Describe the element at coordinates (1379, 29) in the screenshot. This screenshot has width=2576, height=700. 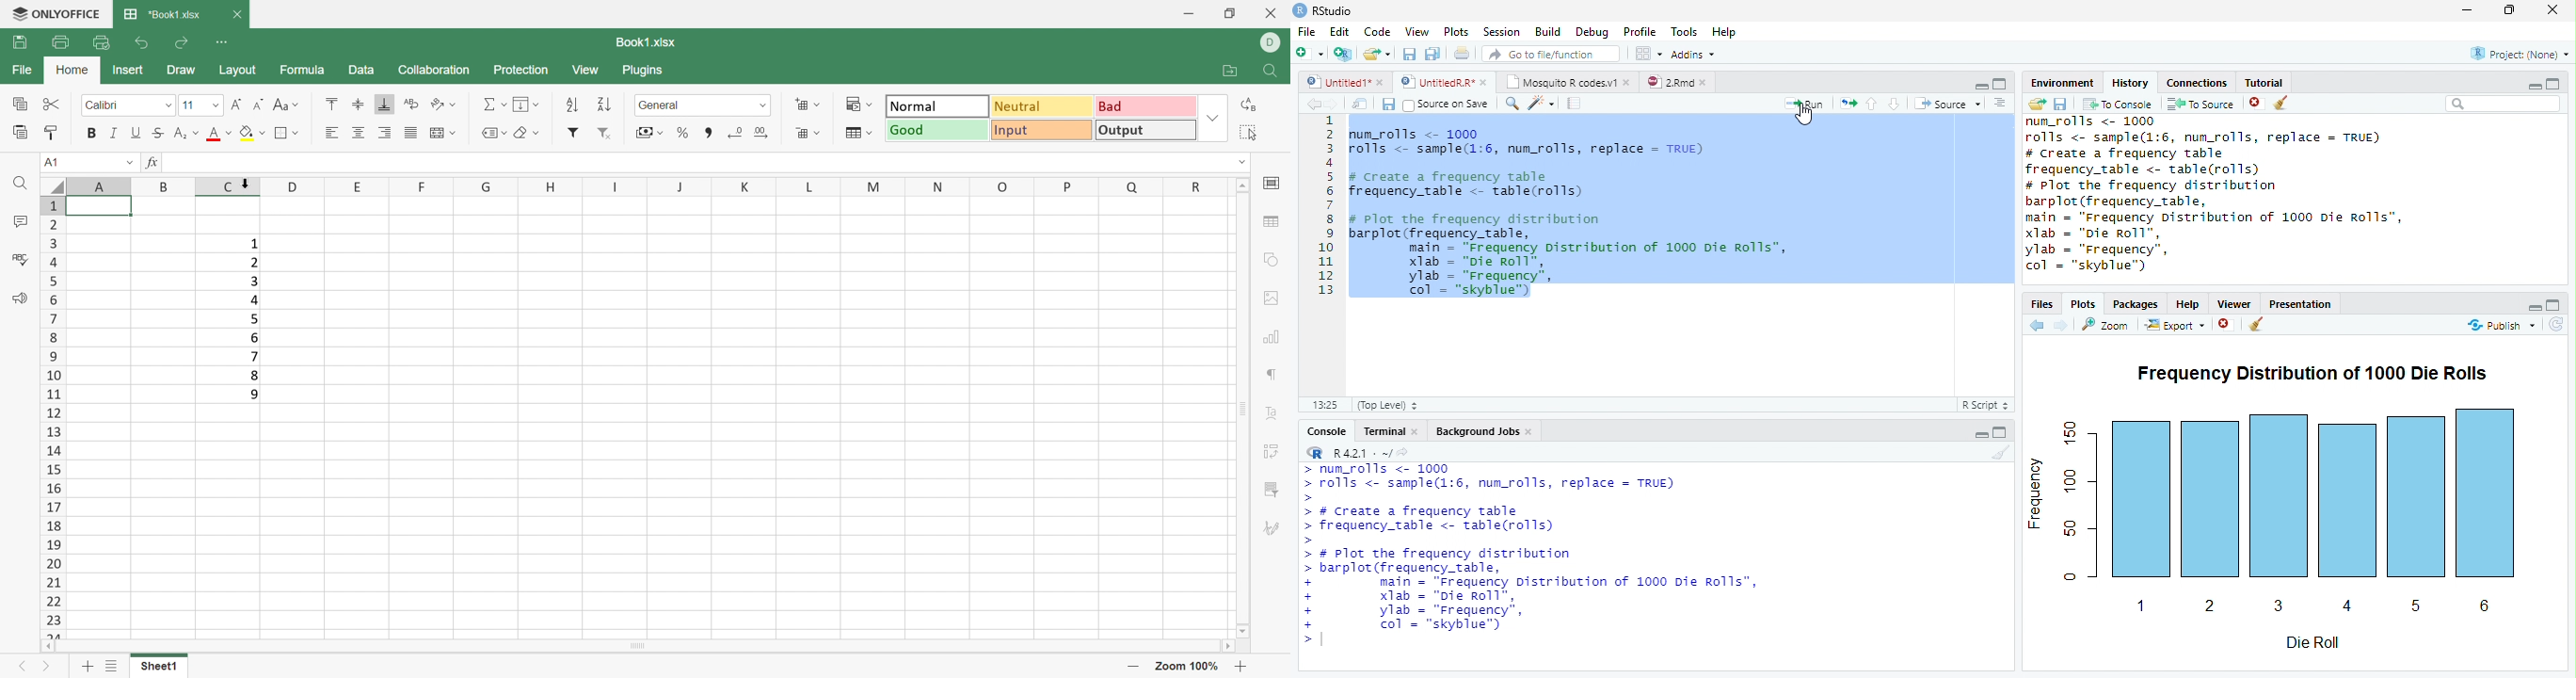
I see `Code` at that location.